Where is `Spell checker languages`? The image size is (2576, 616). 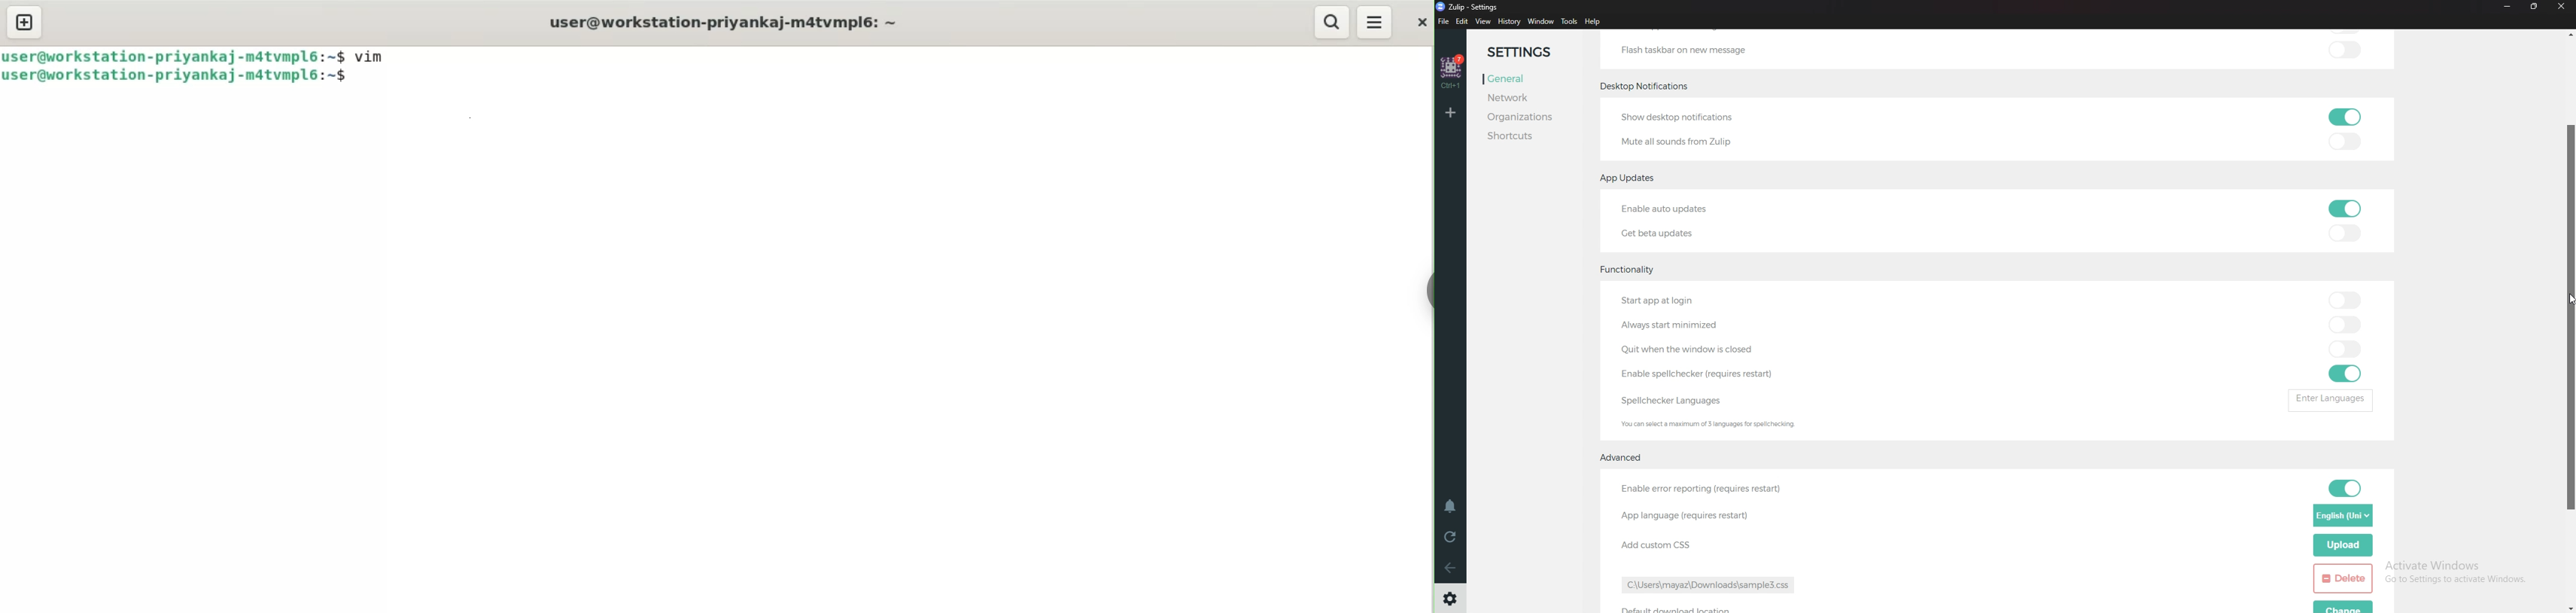 Spell checker languages is located at coordinates (1676, 401).